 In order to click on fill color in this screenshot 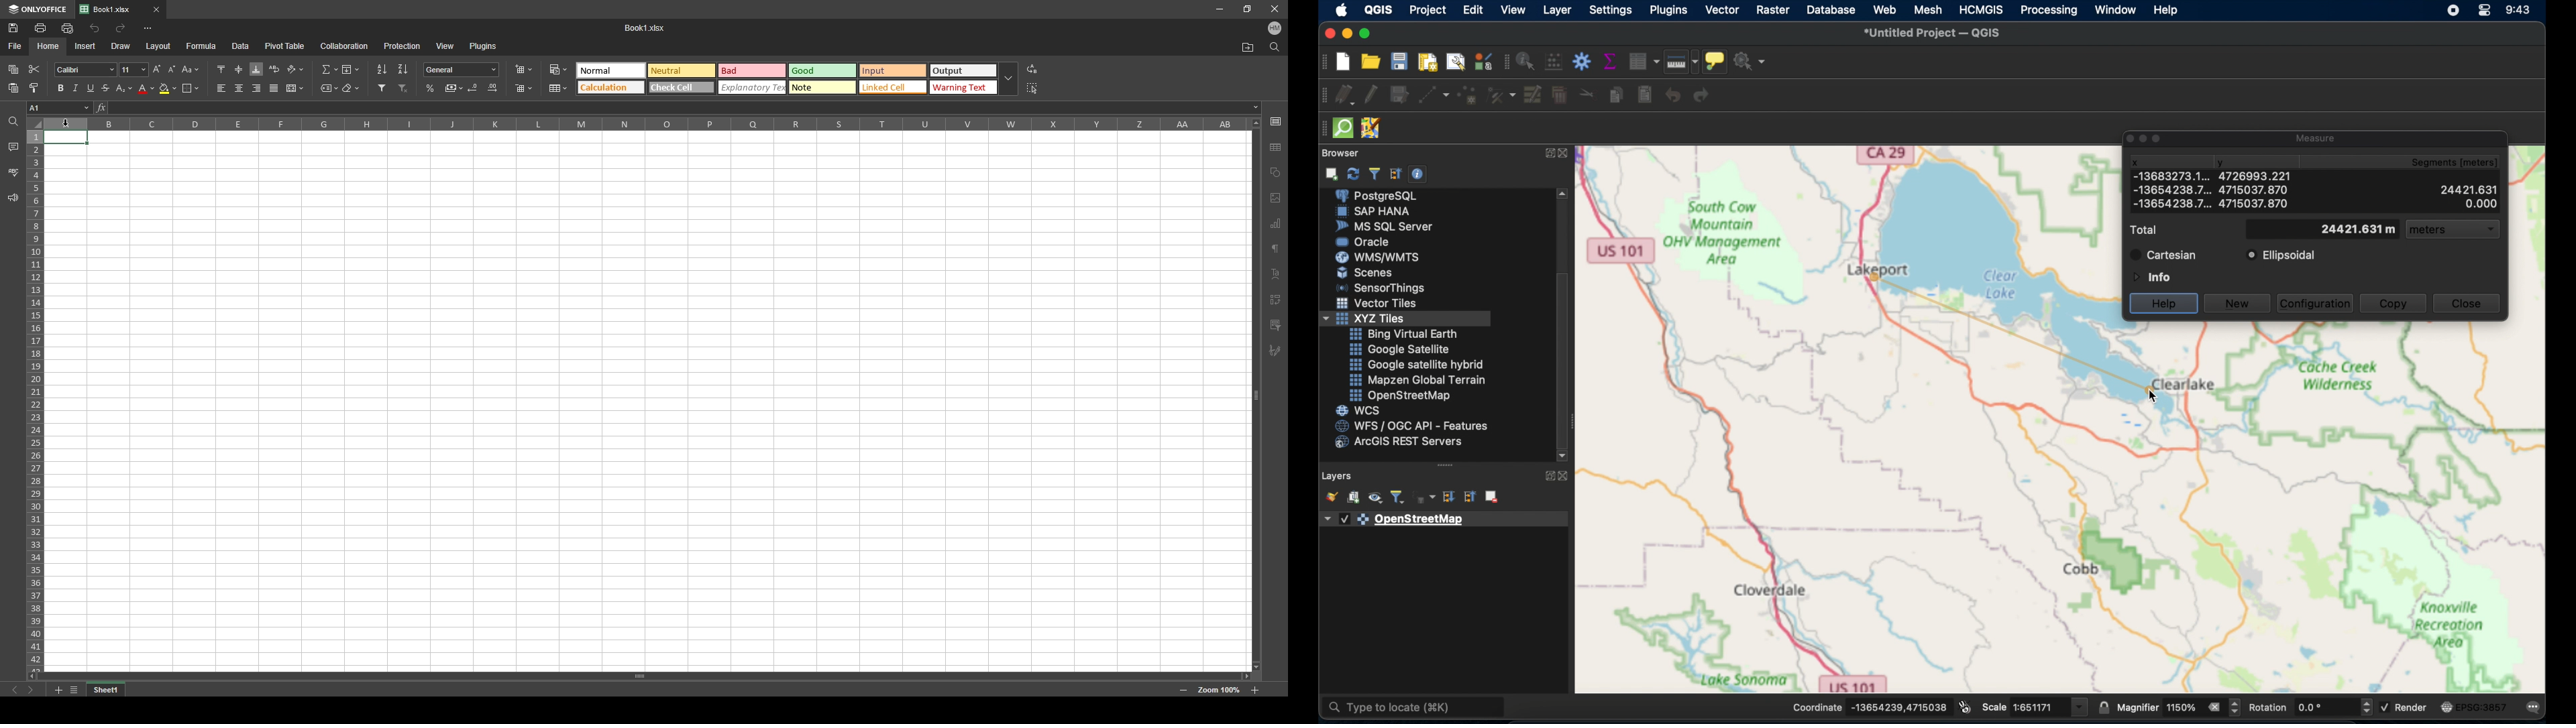, I will do `click(168, 88)`.